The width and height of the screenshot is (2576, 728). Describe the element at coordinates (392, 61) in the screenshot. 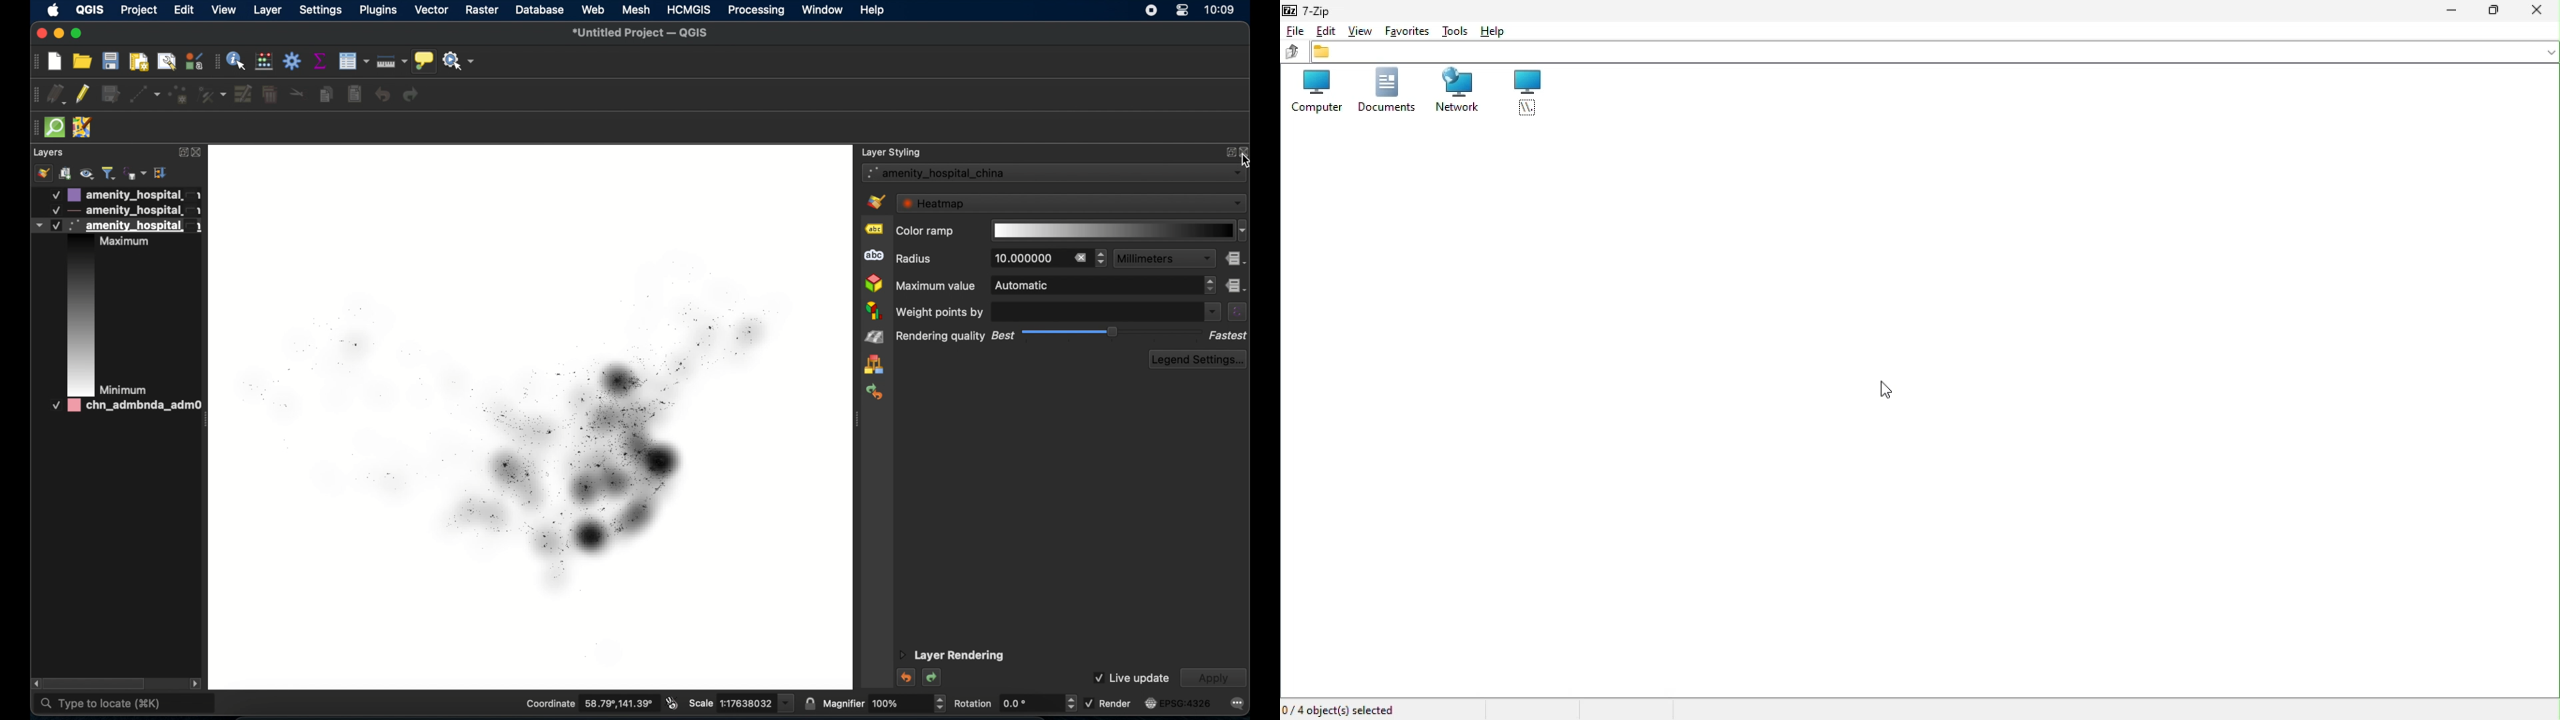

I see `measure line` at that location.